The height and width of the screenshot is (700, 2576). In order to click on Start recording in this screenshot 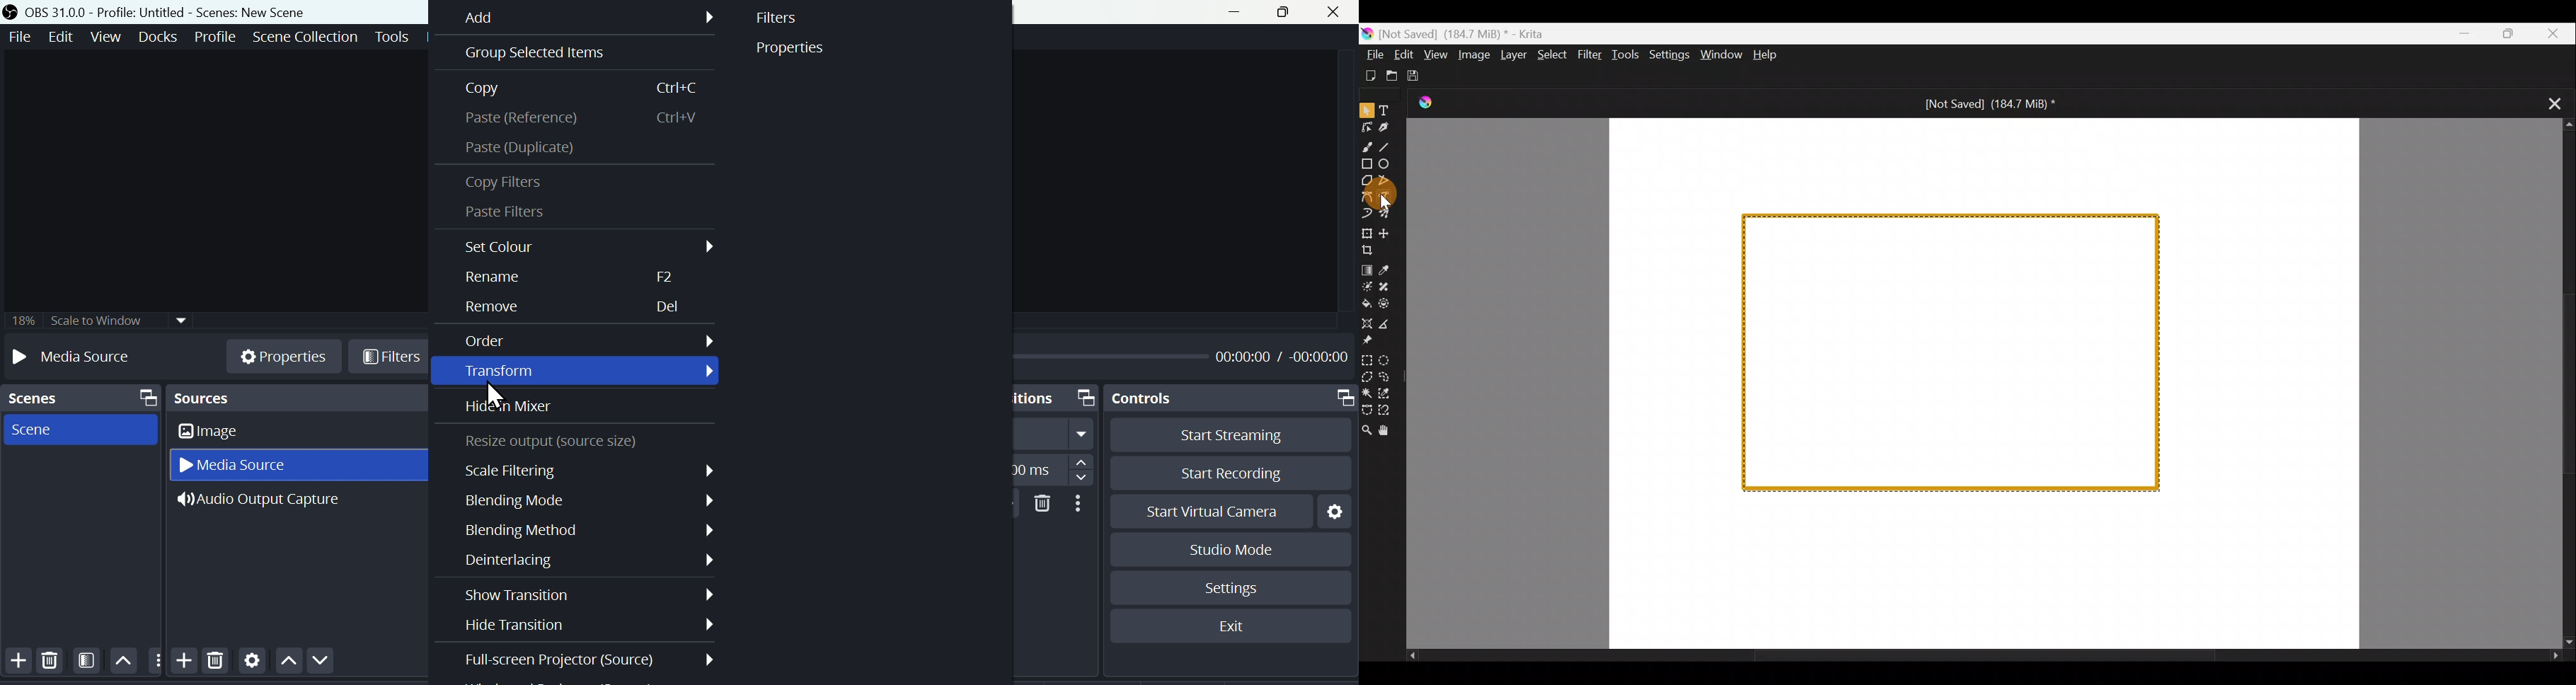, I will do `click(1221, 471)`.